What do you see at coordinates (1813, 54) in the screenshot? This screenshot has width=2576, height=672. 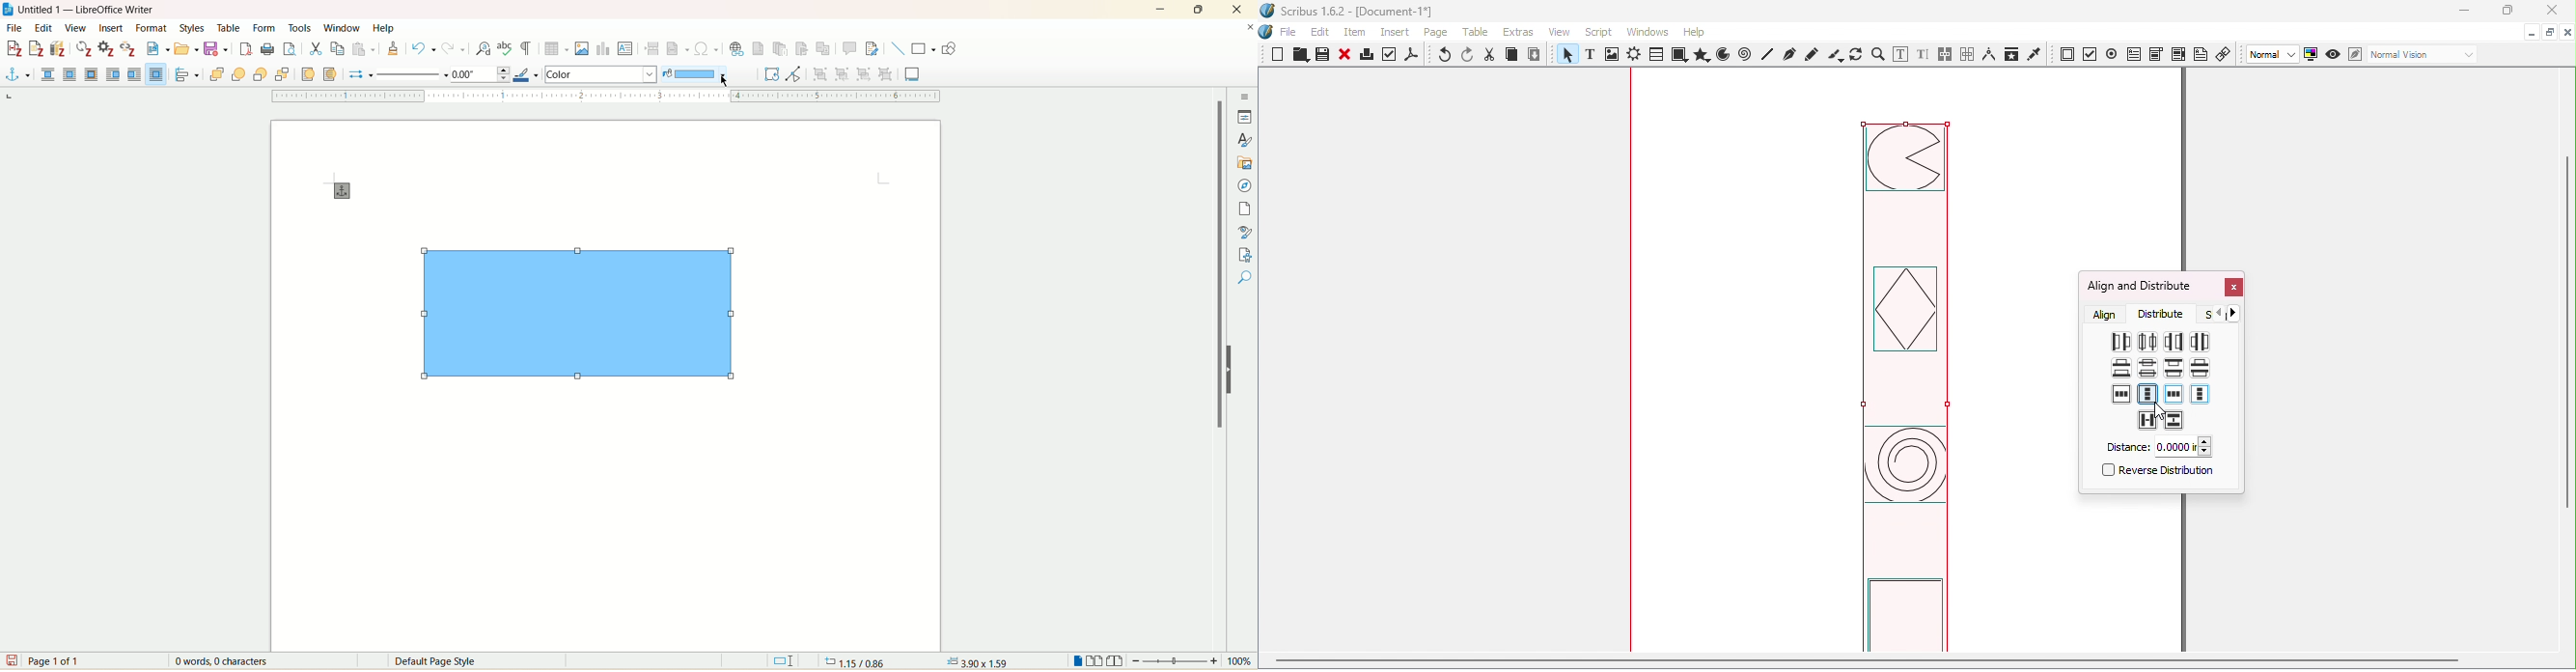 I see `Freehand line` at bounding box center [1813, 54].